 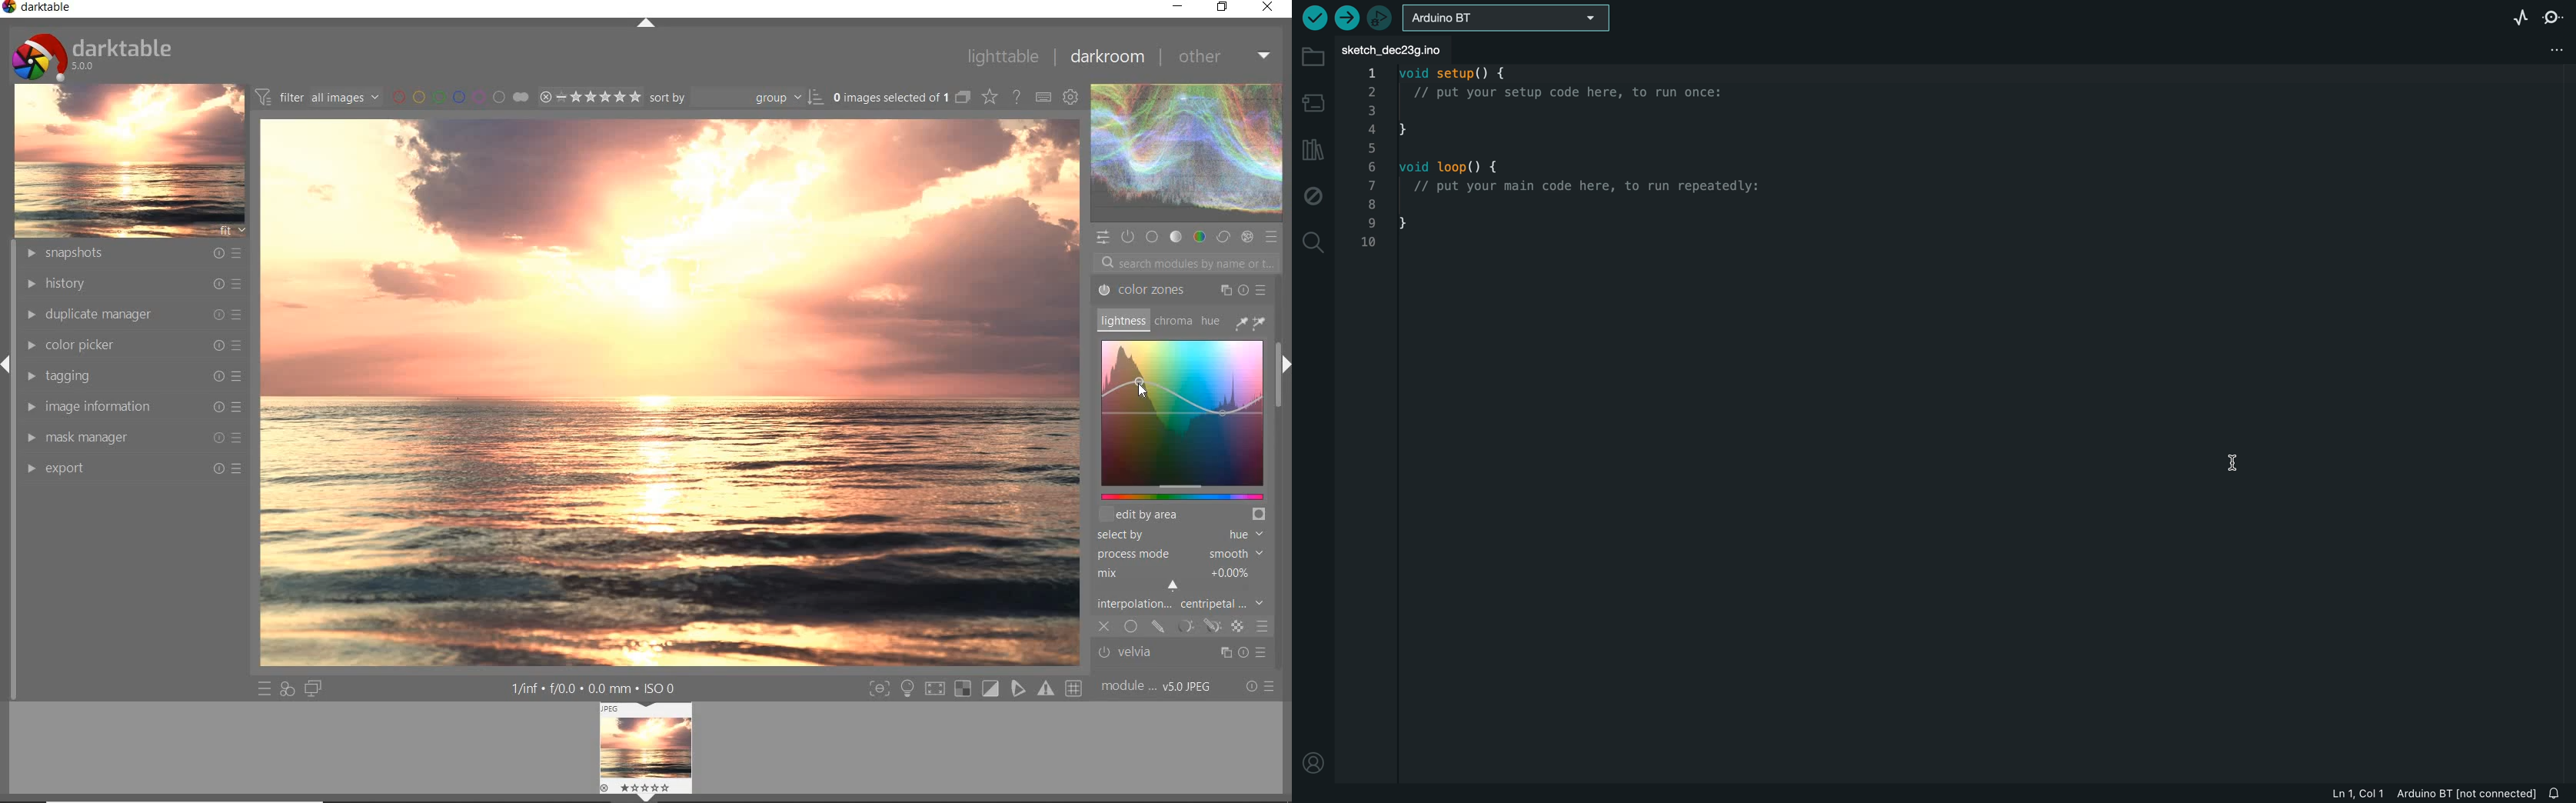 What do you see at coordinates (1263, 628) in the screenshot?
I see `BLENDING OPTIONS` at bounding box center [1263, 628].